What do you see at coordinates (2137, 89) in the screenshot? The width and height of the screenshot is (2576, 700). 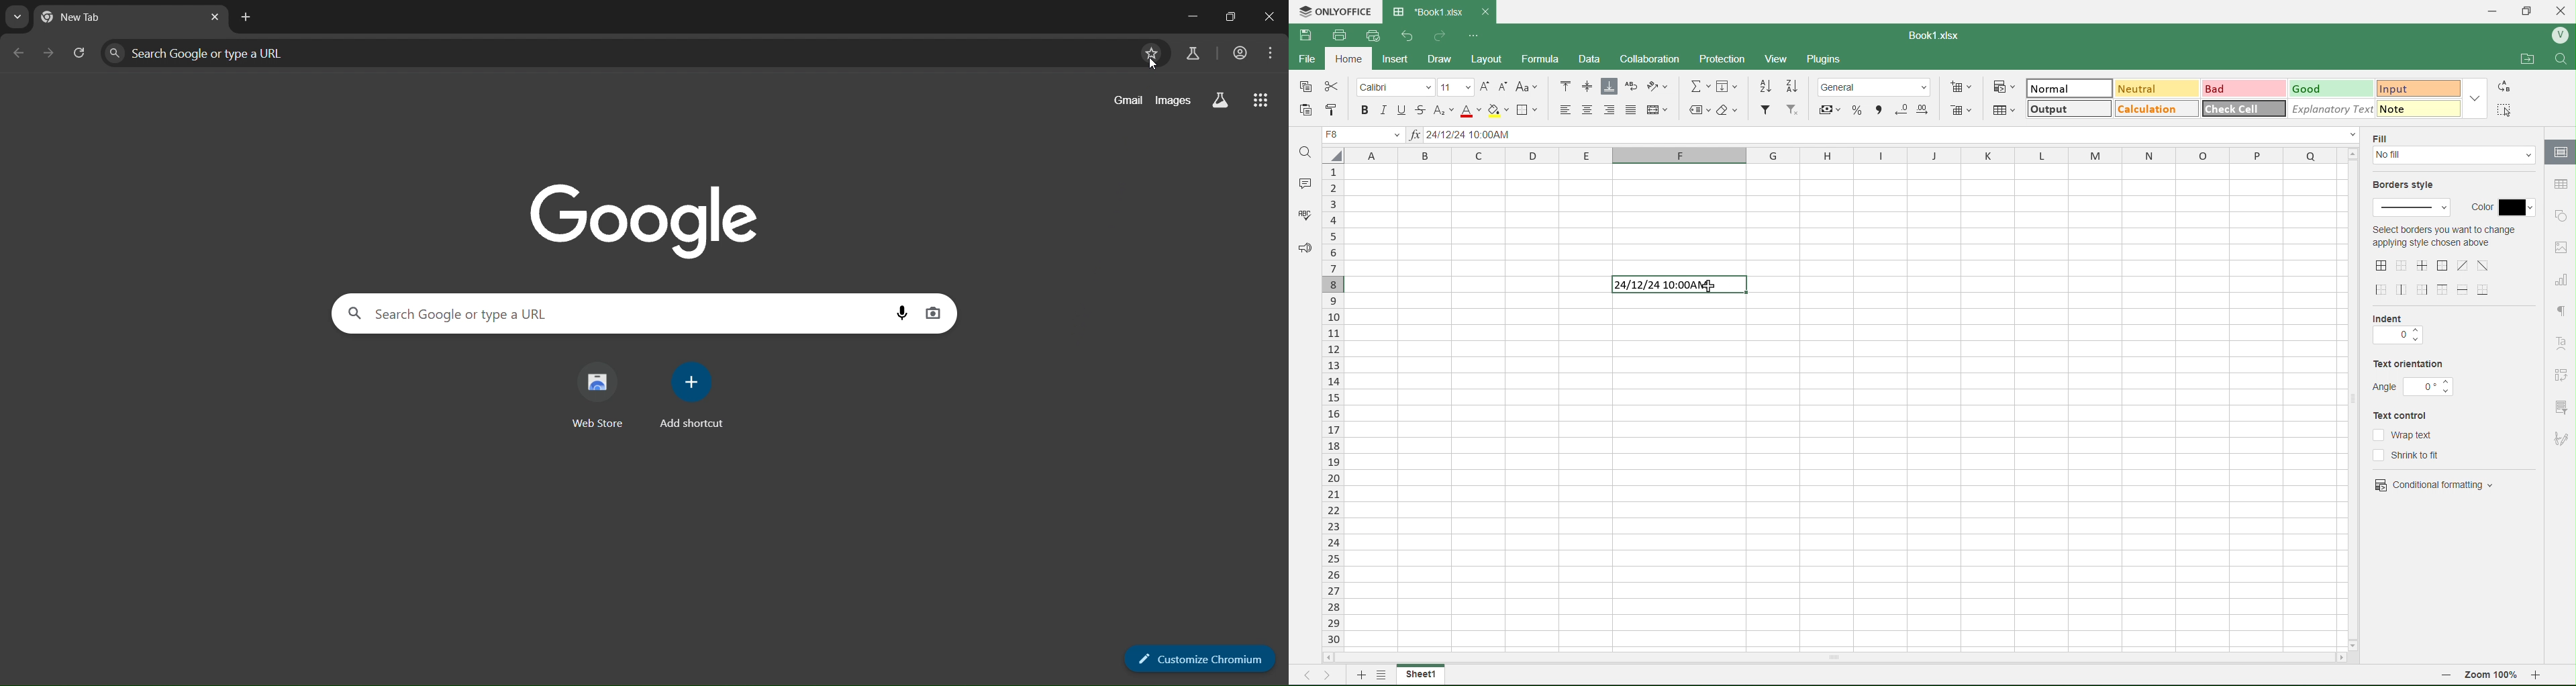 I see `Neutral` at bounding box center [2137, 89].